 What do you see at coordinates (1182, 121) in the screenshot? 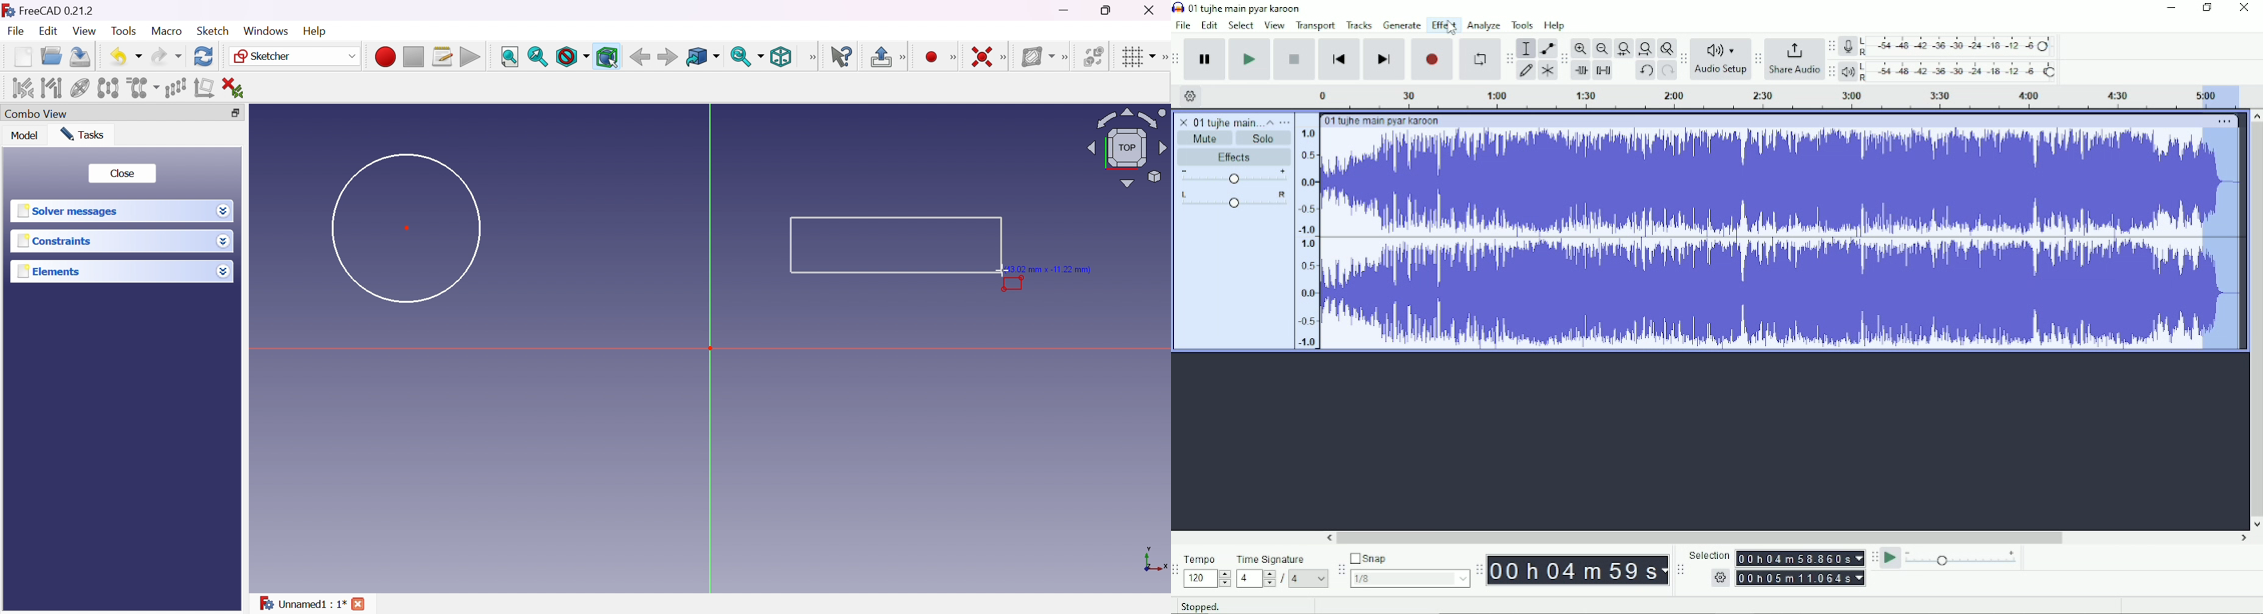
I see `close` at bounding box center [1182, 121].